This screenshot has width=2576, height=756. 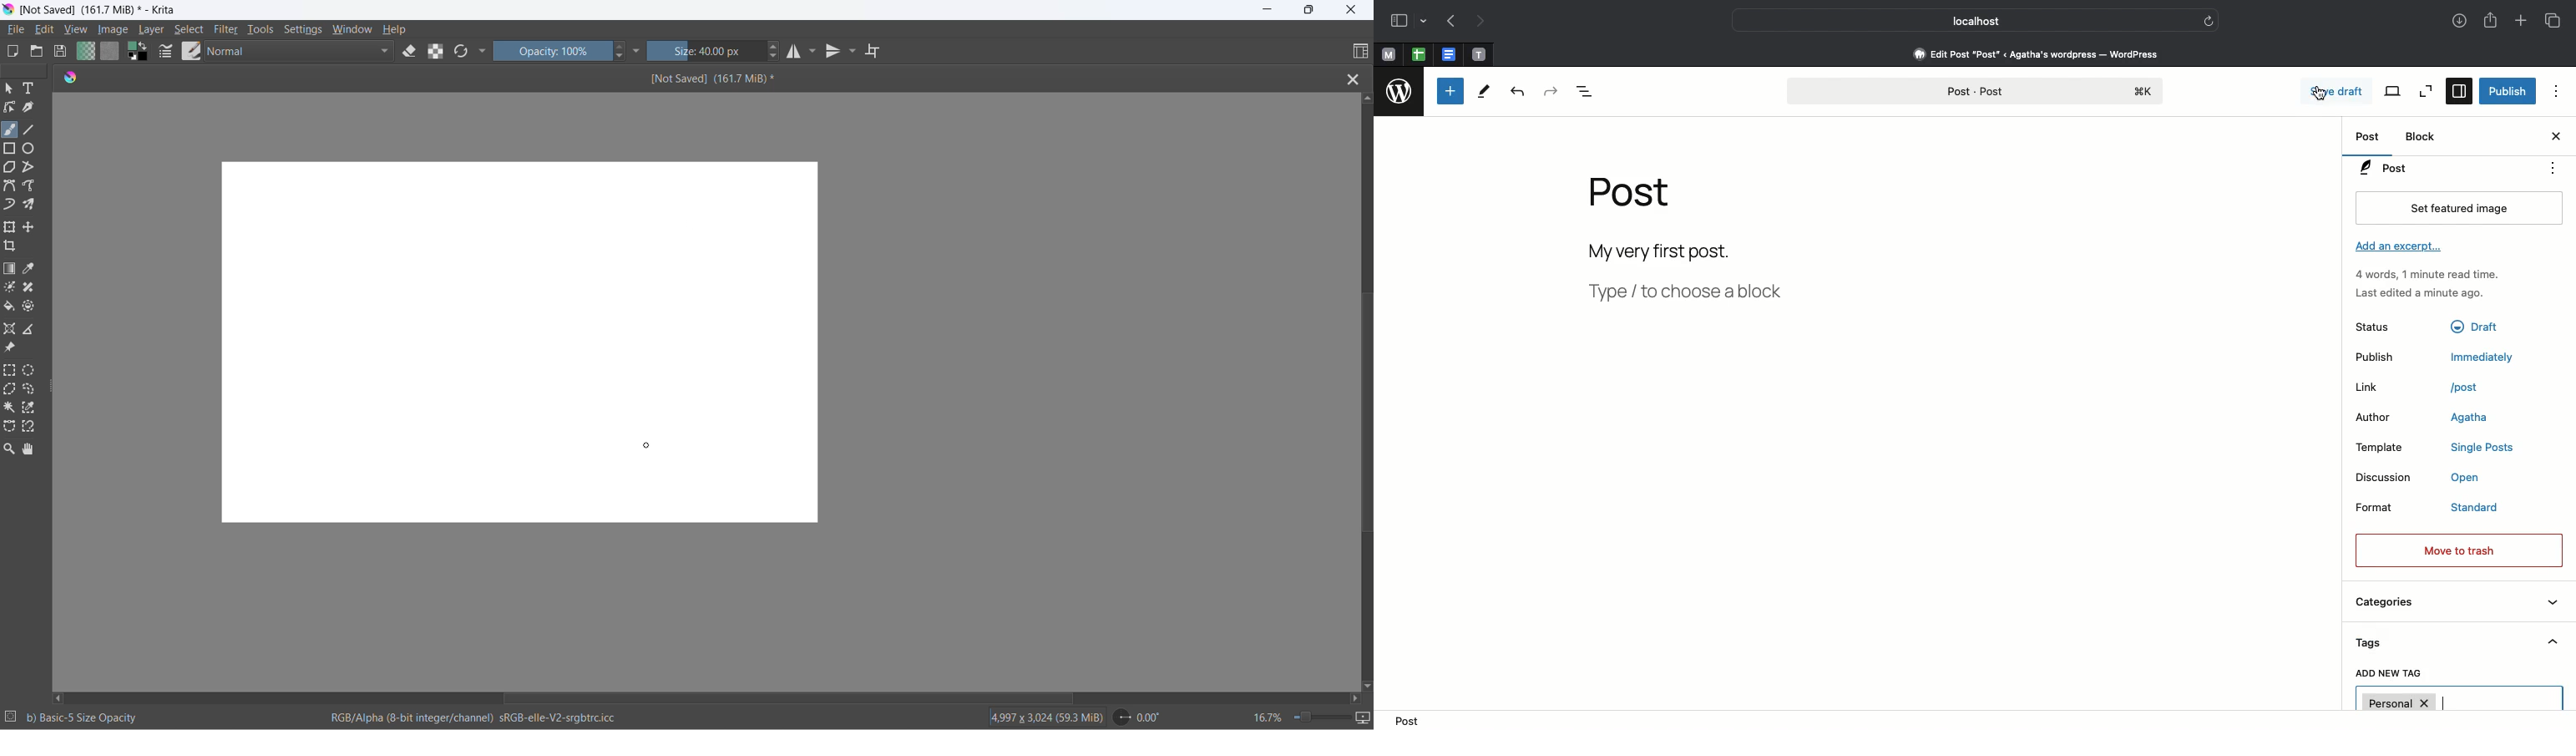 What do you see at coordinates (778, 698) in the screenshot?
I see `horizontal scroll bar` at bounding box center [778, 698].